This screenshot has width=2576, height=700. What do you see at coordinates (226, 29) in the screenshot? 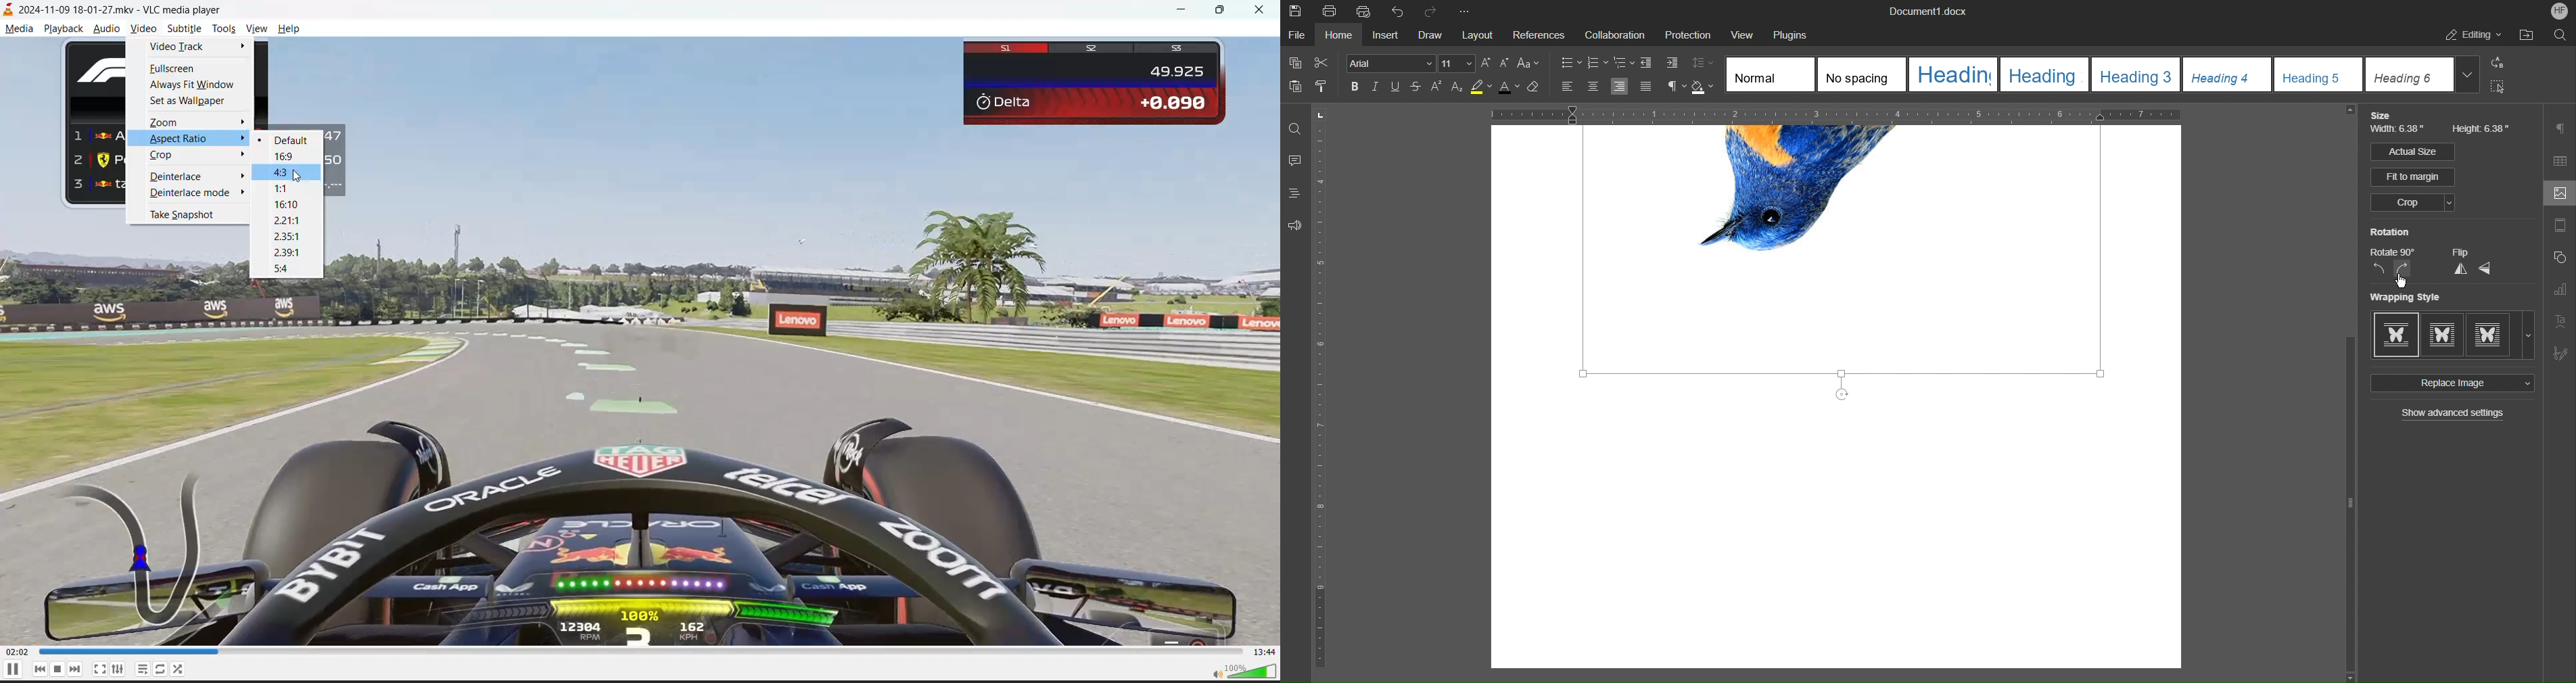
I see `tools` at bounding box center [226, 29].